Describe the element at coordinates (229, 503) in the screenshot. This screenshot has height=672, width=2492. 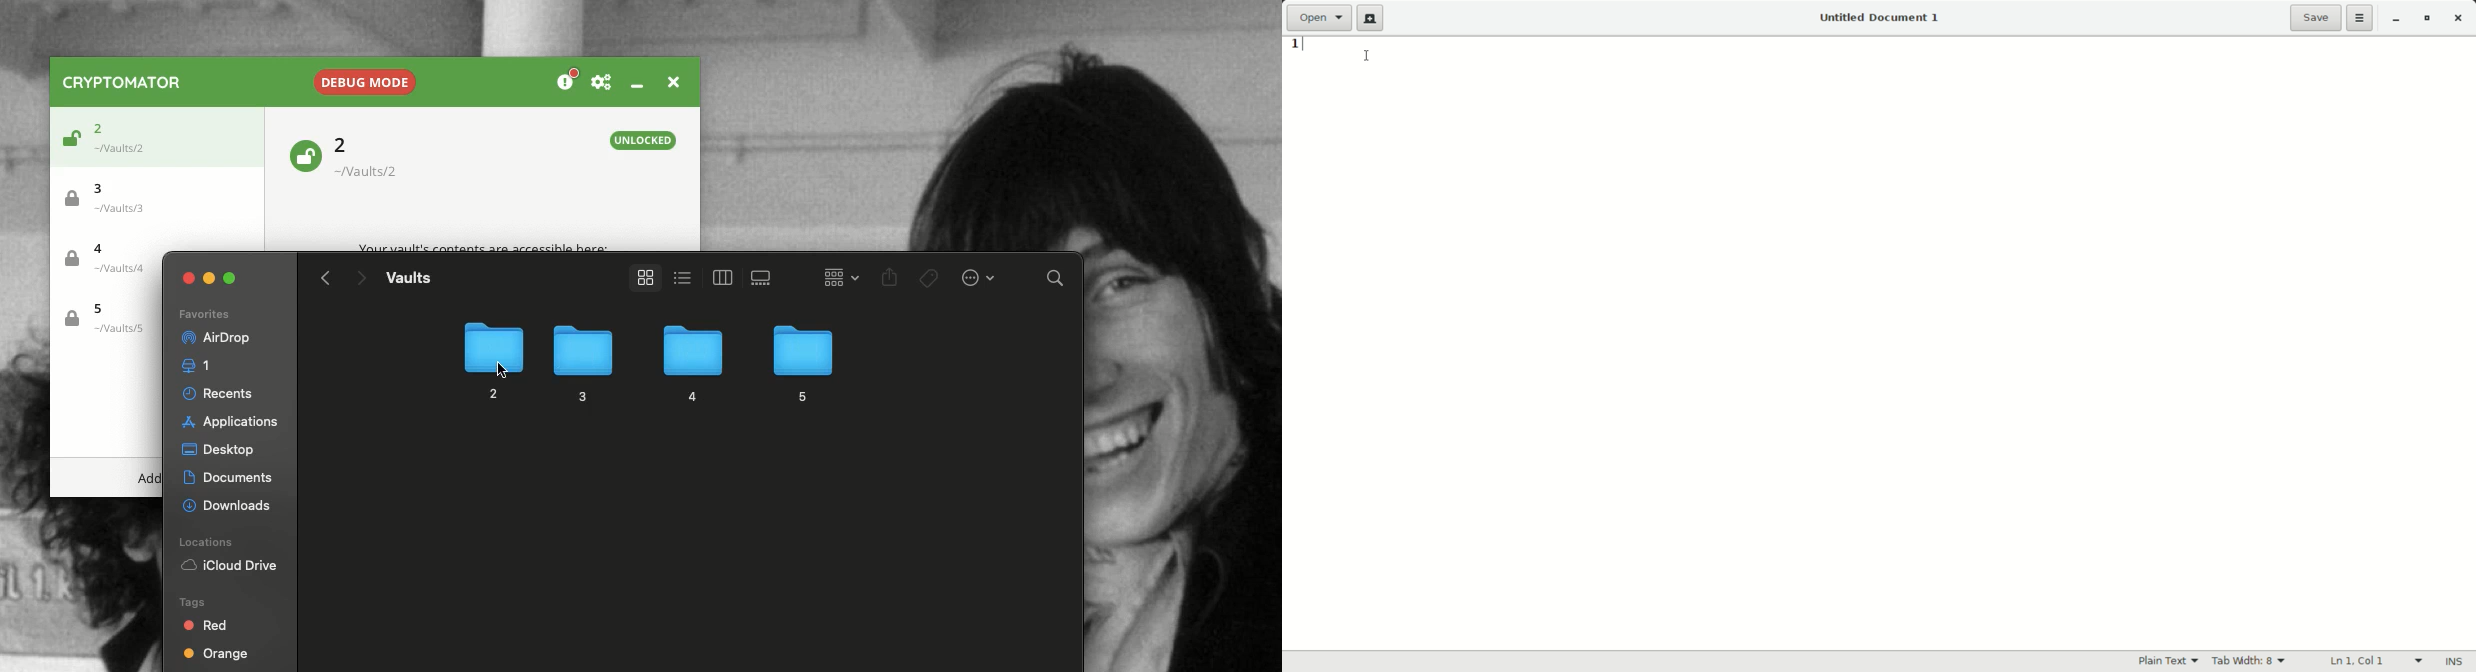
I see `Downloads` at that location.